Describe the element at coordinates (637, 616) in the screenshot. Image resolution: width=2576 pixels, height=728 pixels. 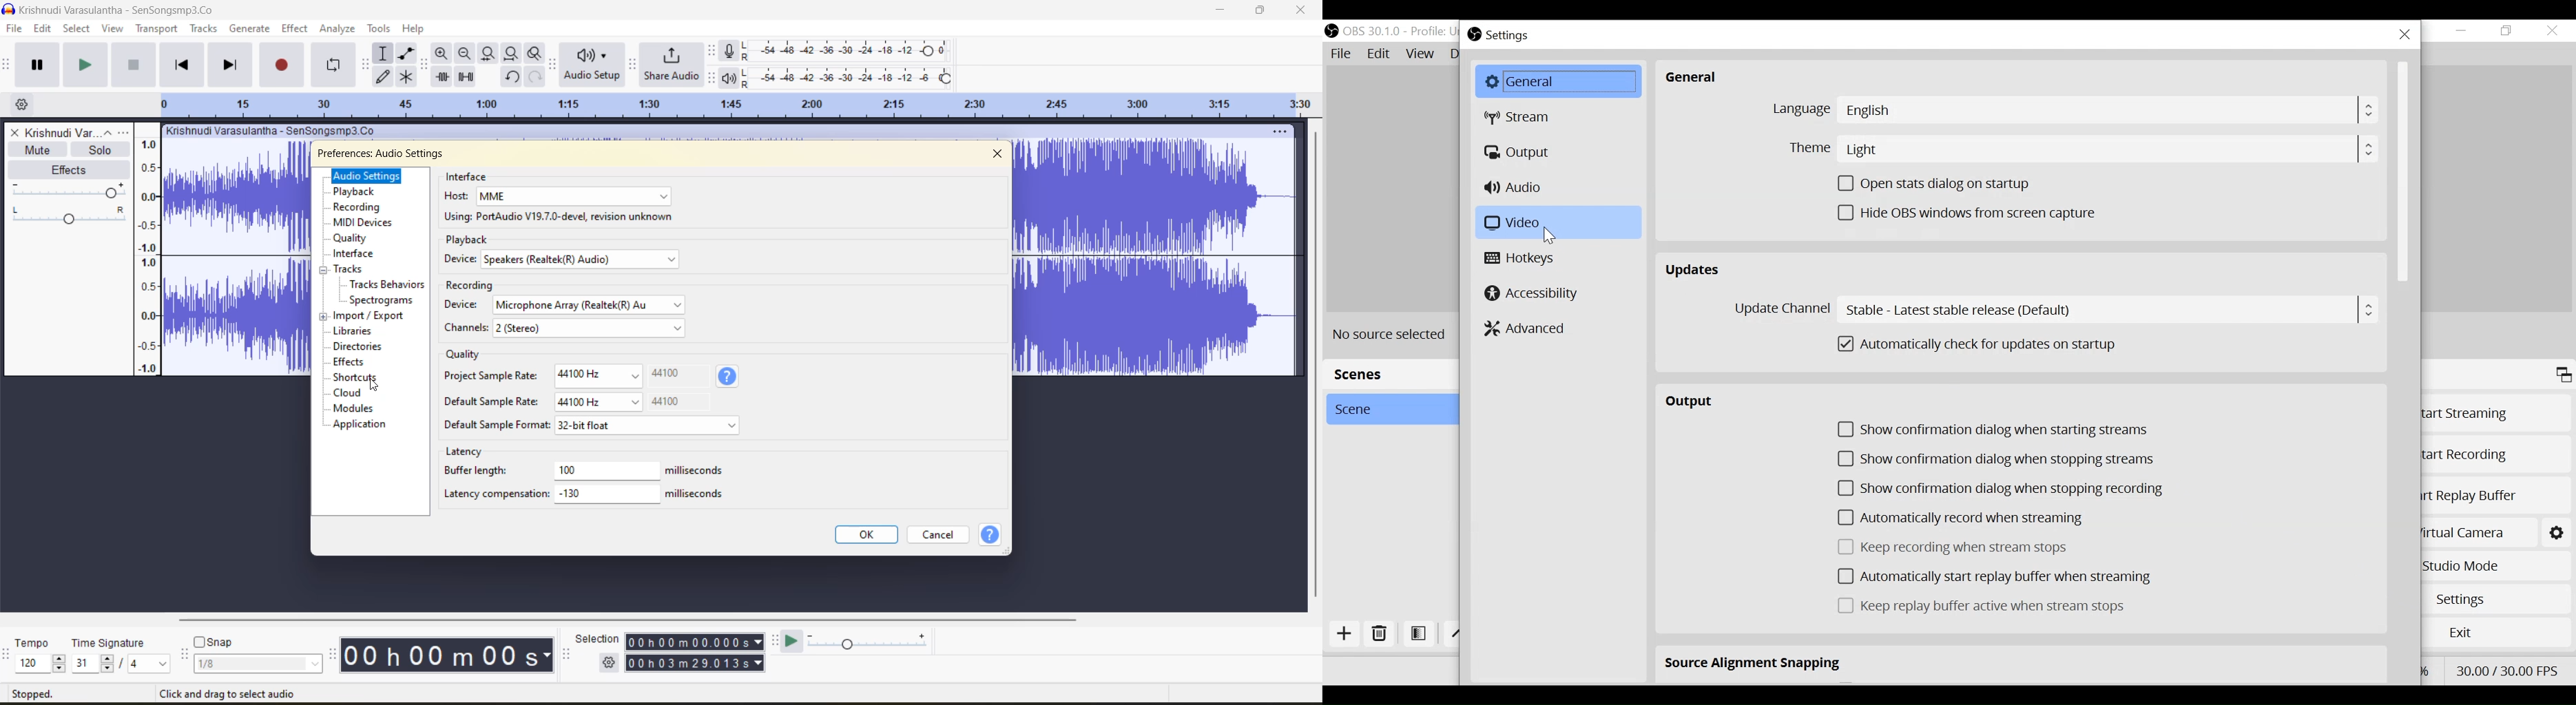
I see `horizontal scroll bar` at that location.